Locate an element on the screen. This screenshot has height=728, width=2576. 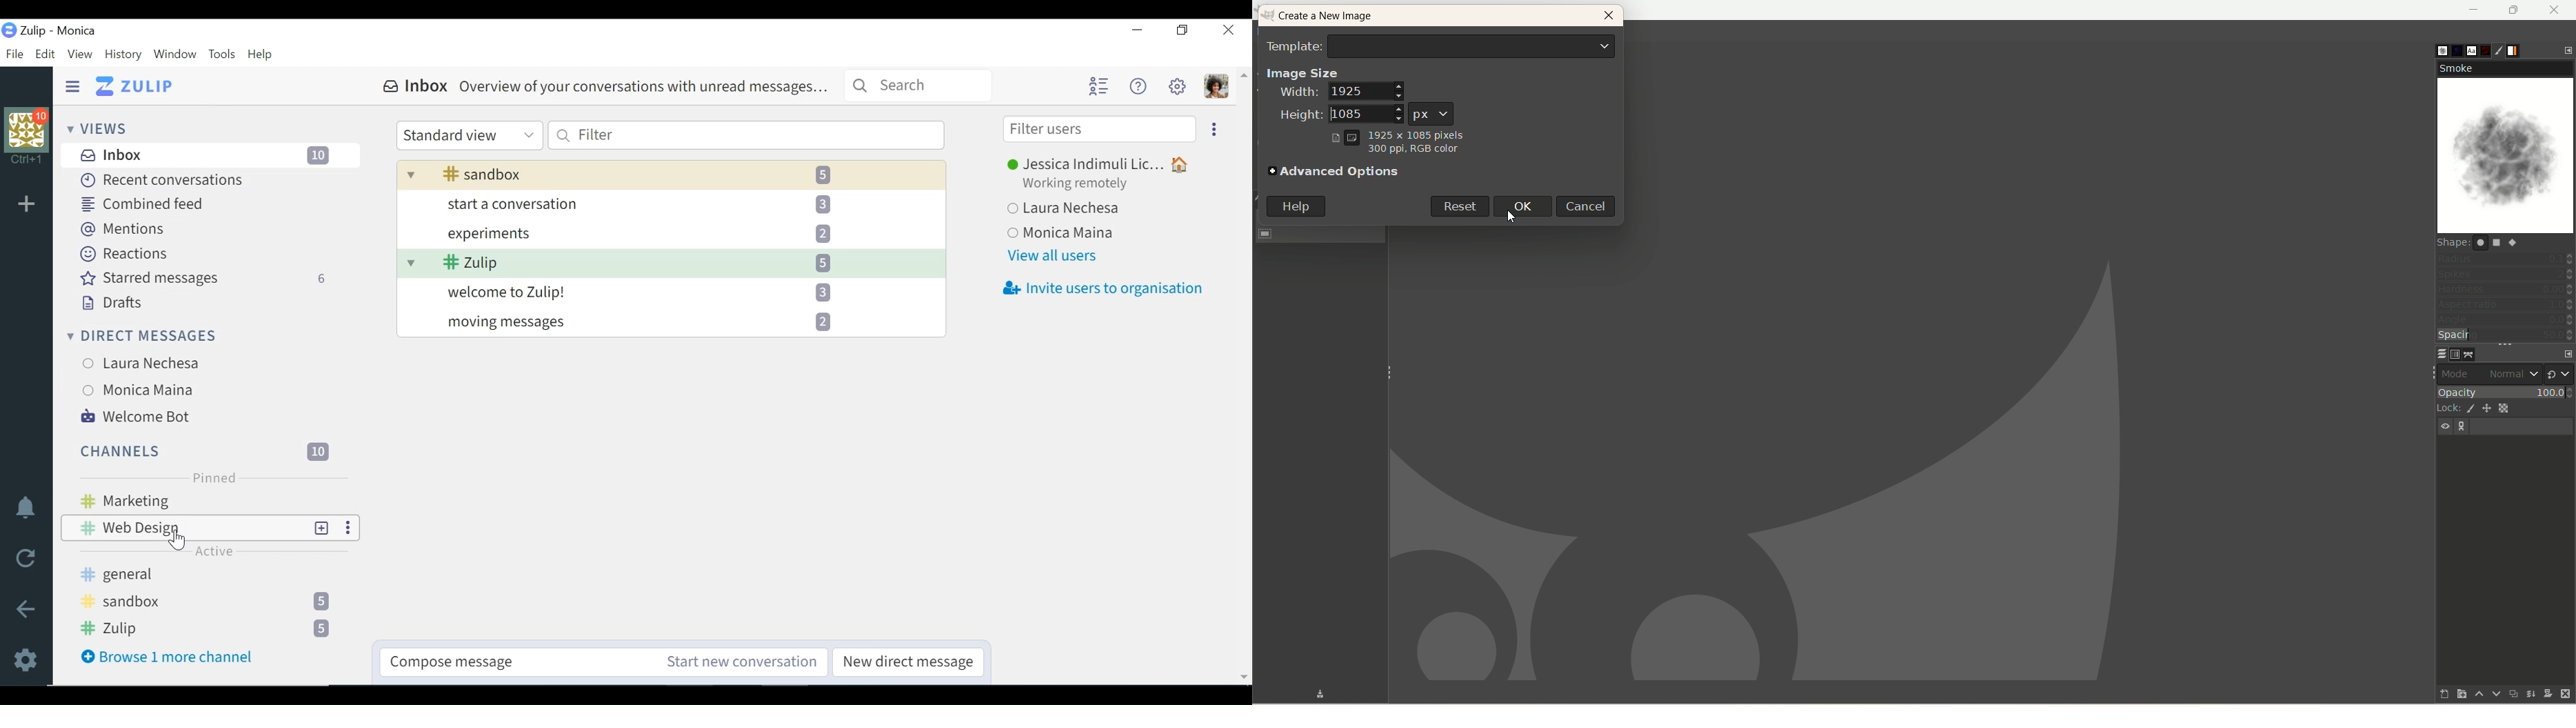
Cursor is located at coordinates (176, 542).